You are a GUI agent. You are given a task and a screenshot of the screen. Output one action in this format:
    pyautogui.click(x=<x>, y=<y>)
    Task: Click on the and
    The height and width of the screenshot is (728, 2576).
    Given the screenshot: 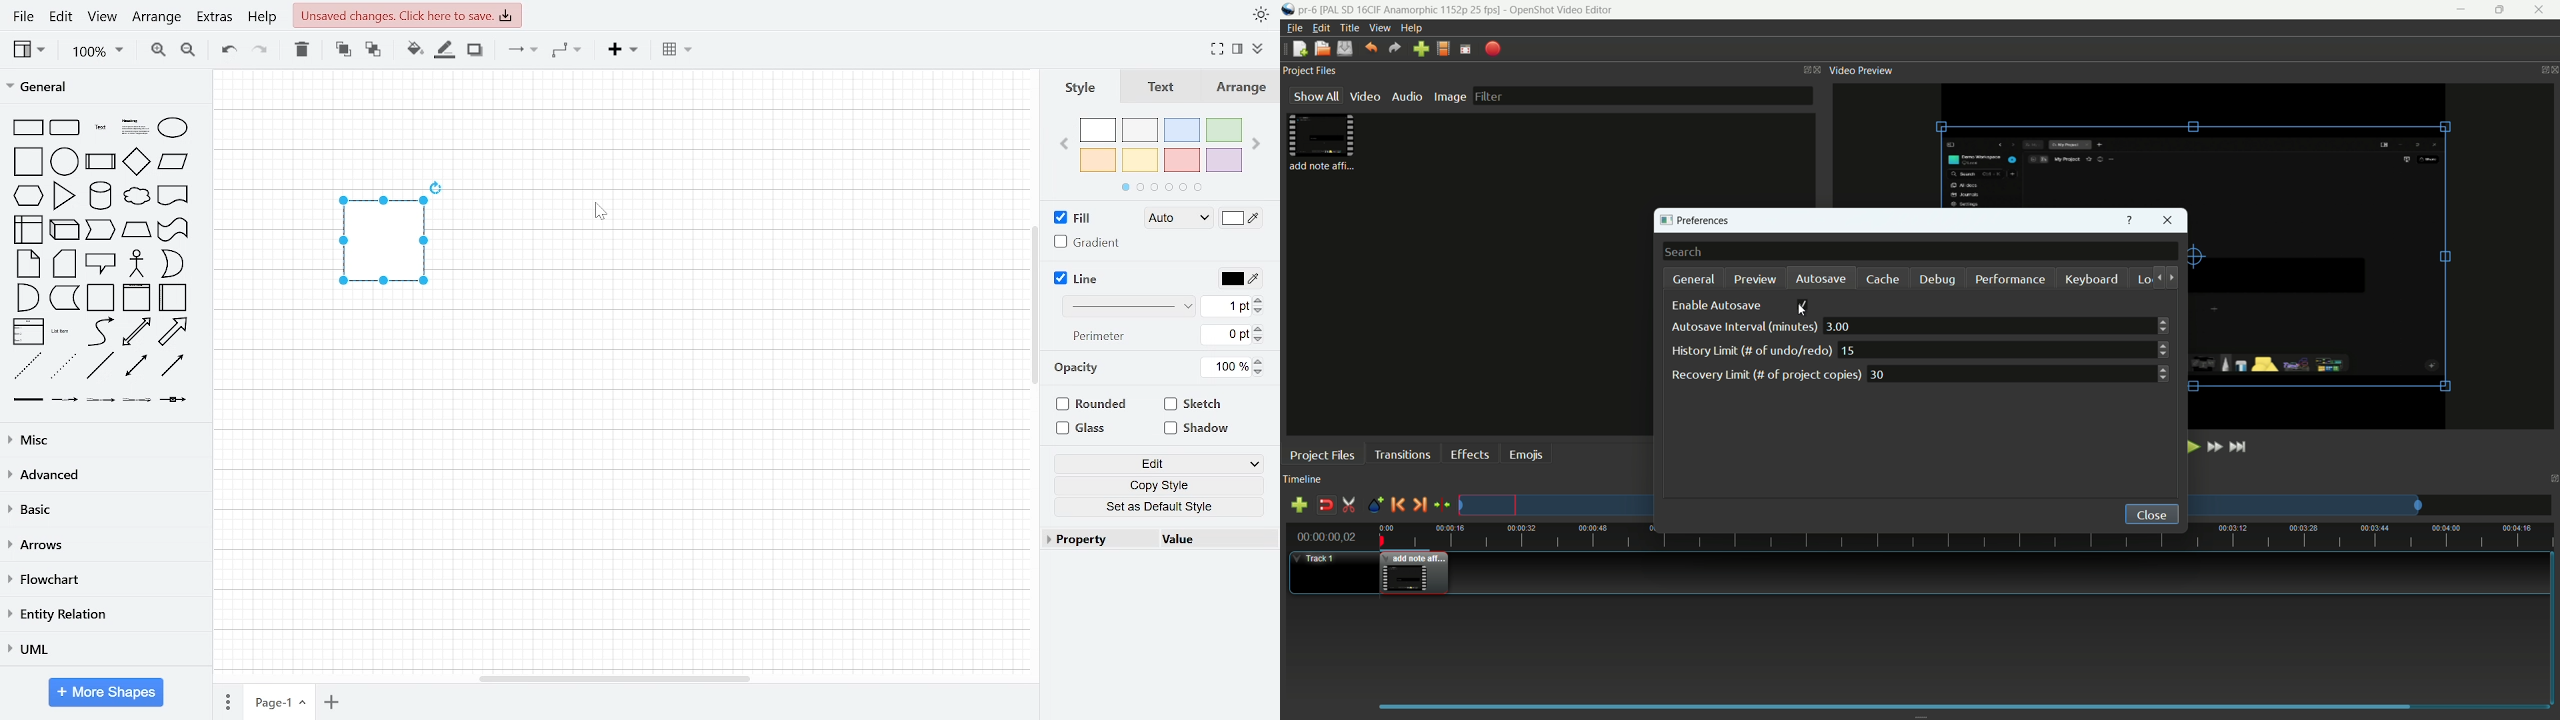 What is the action you would take?
    pyautogui.click(x=27, y=297)
    